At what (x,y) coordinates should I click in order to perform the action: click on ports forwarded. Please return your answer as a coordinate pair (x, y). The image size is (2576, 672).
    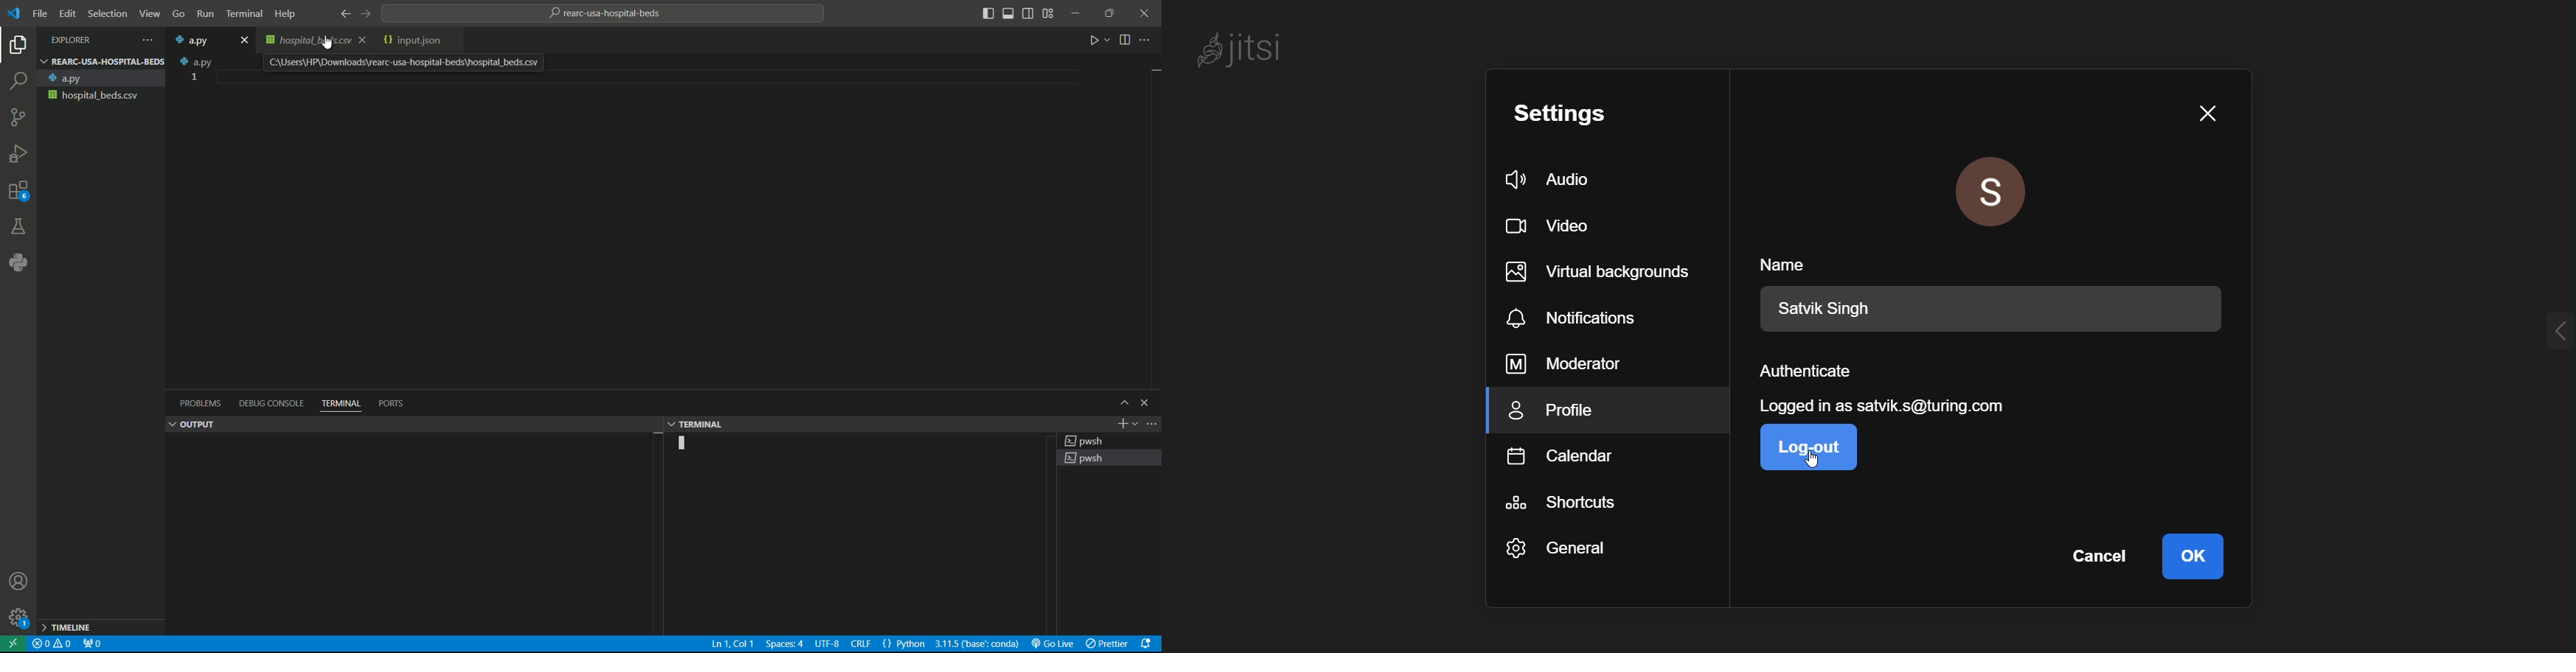
    Looking at the image, I should click on (93, 645).